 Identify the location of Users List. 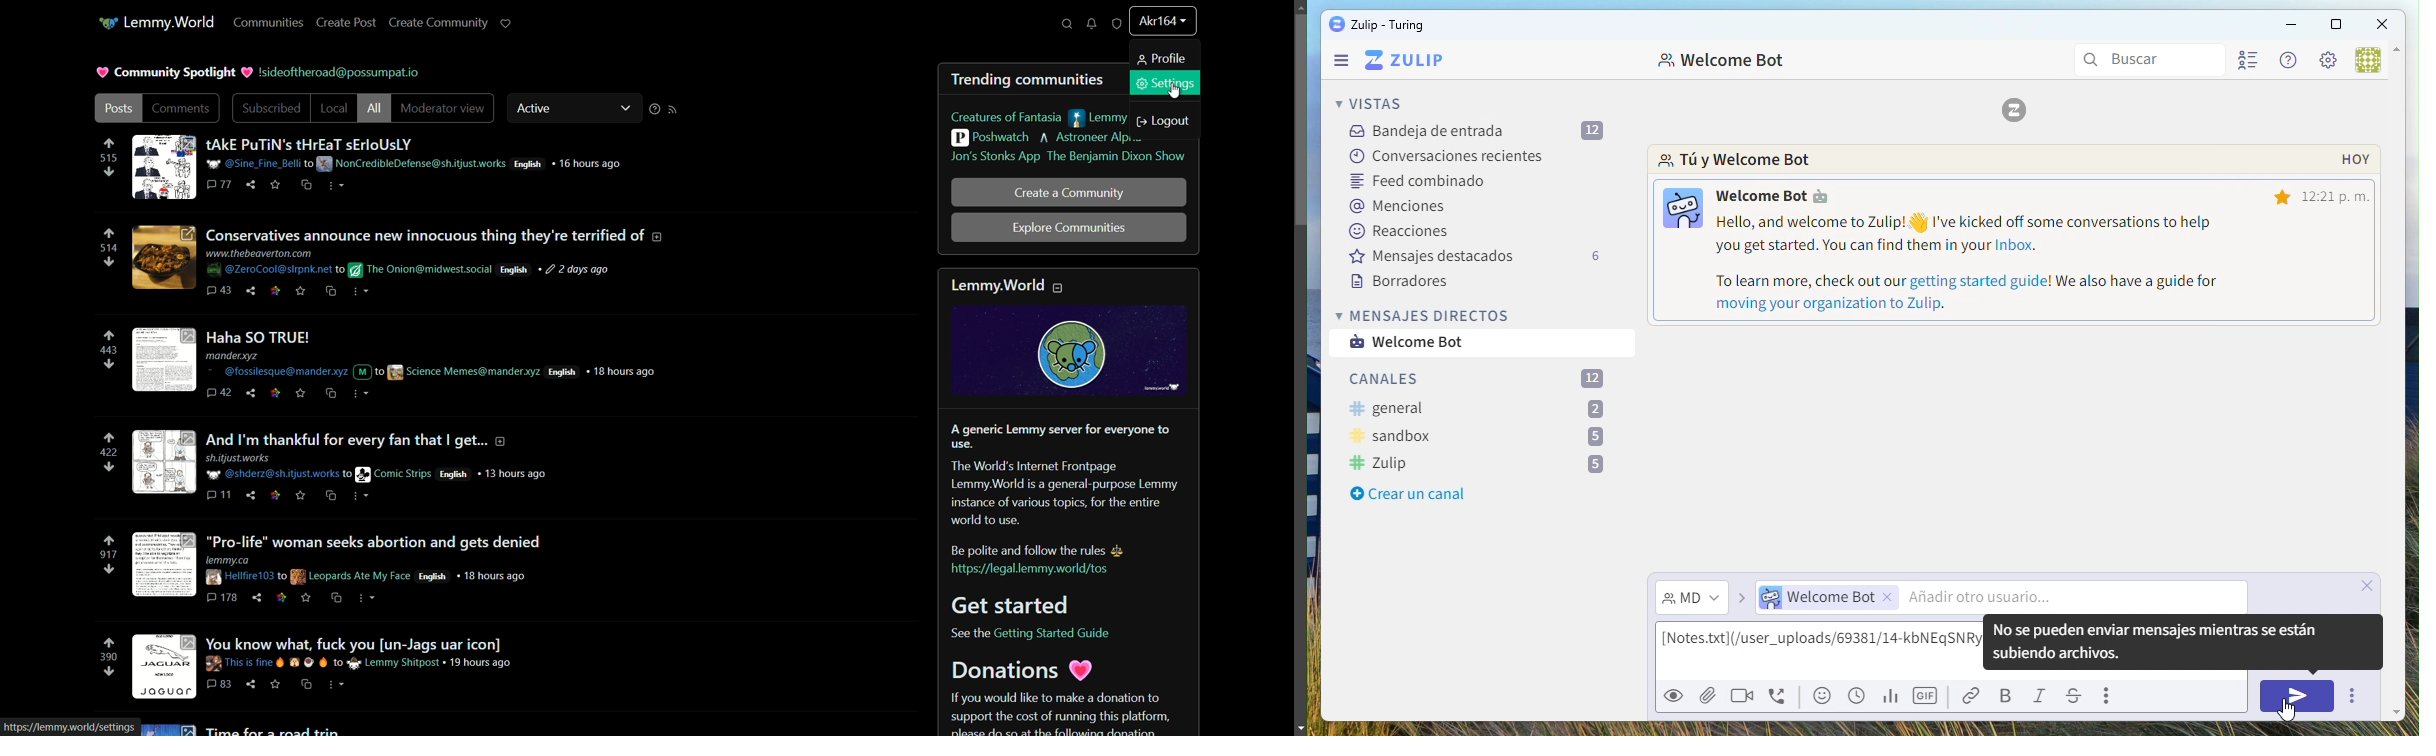
(2251, 63).